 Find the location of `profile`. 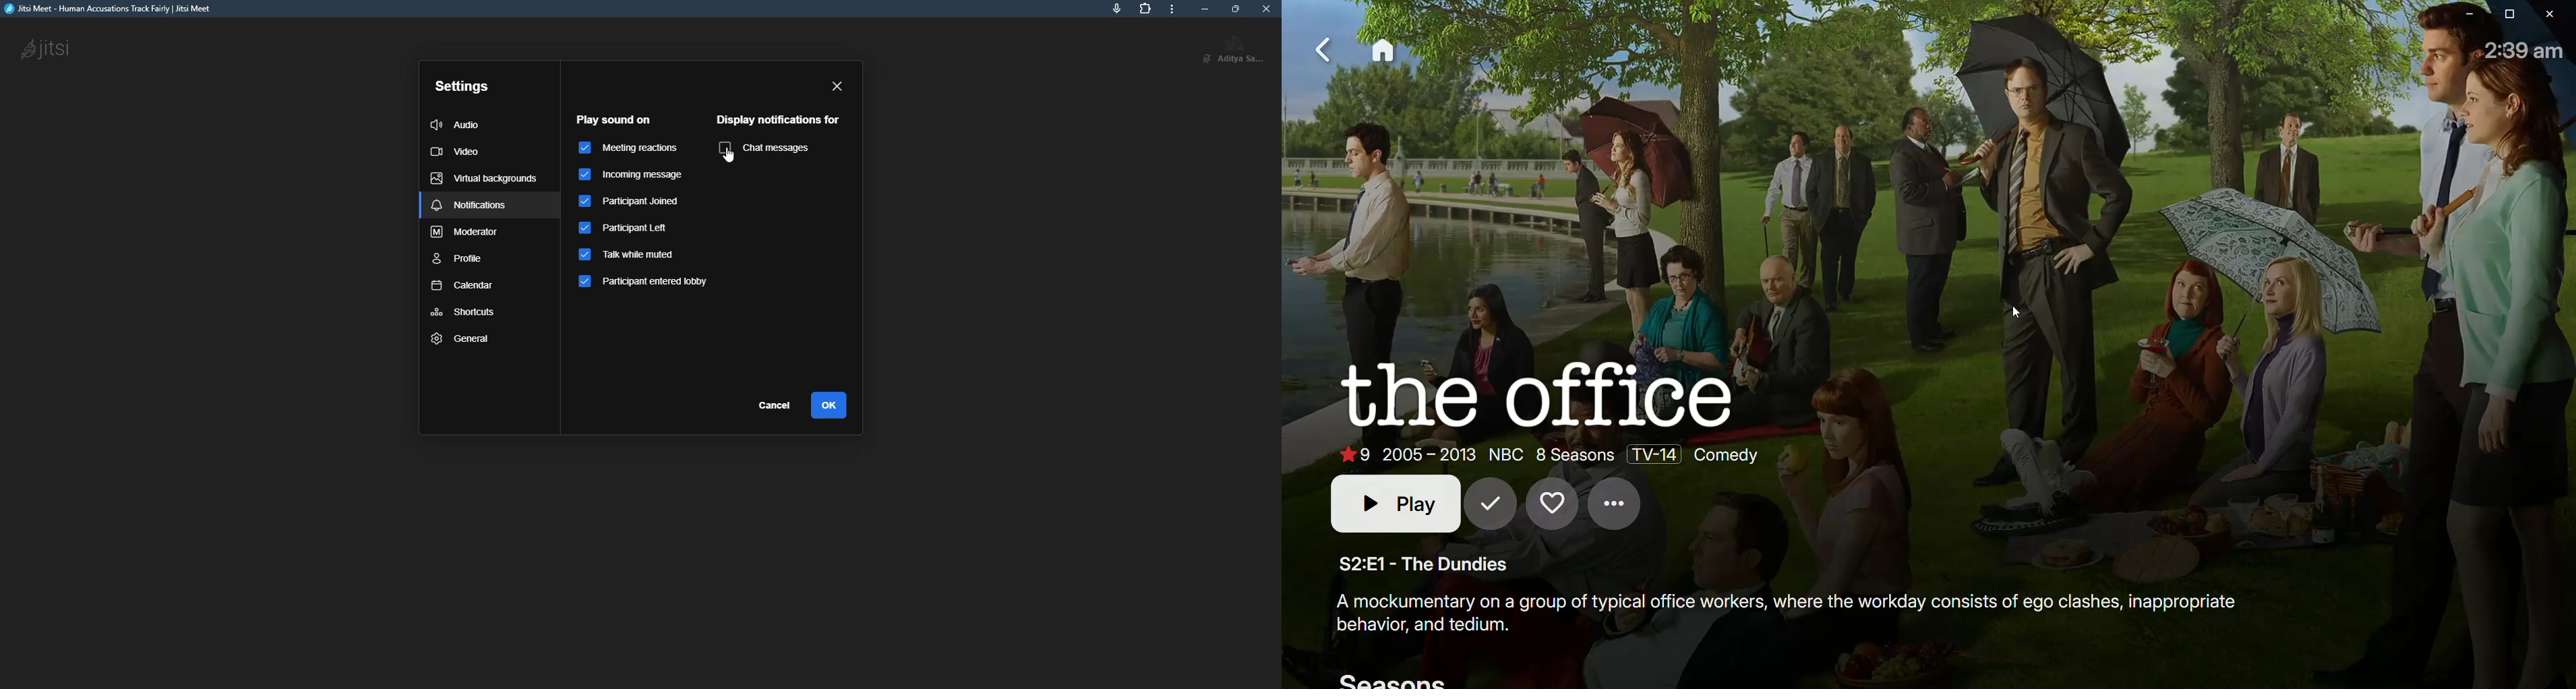

profile is located at coordinates (459, 260).